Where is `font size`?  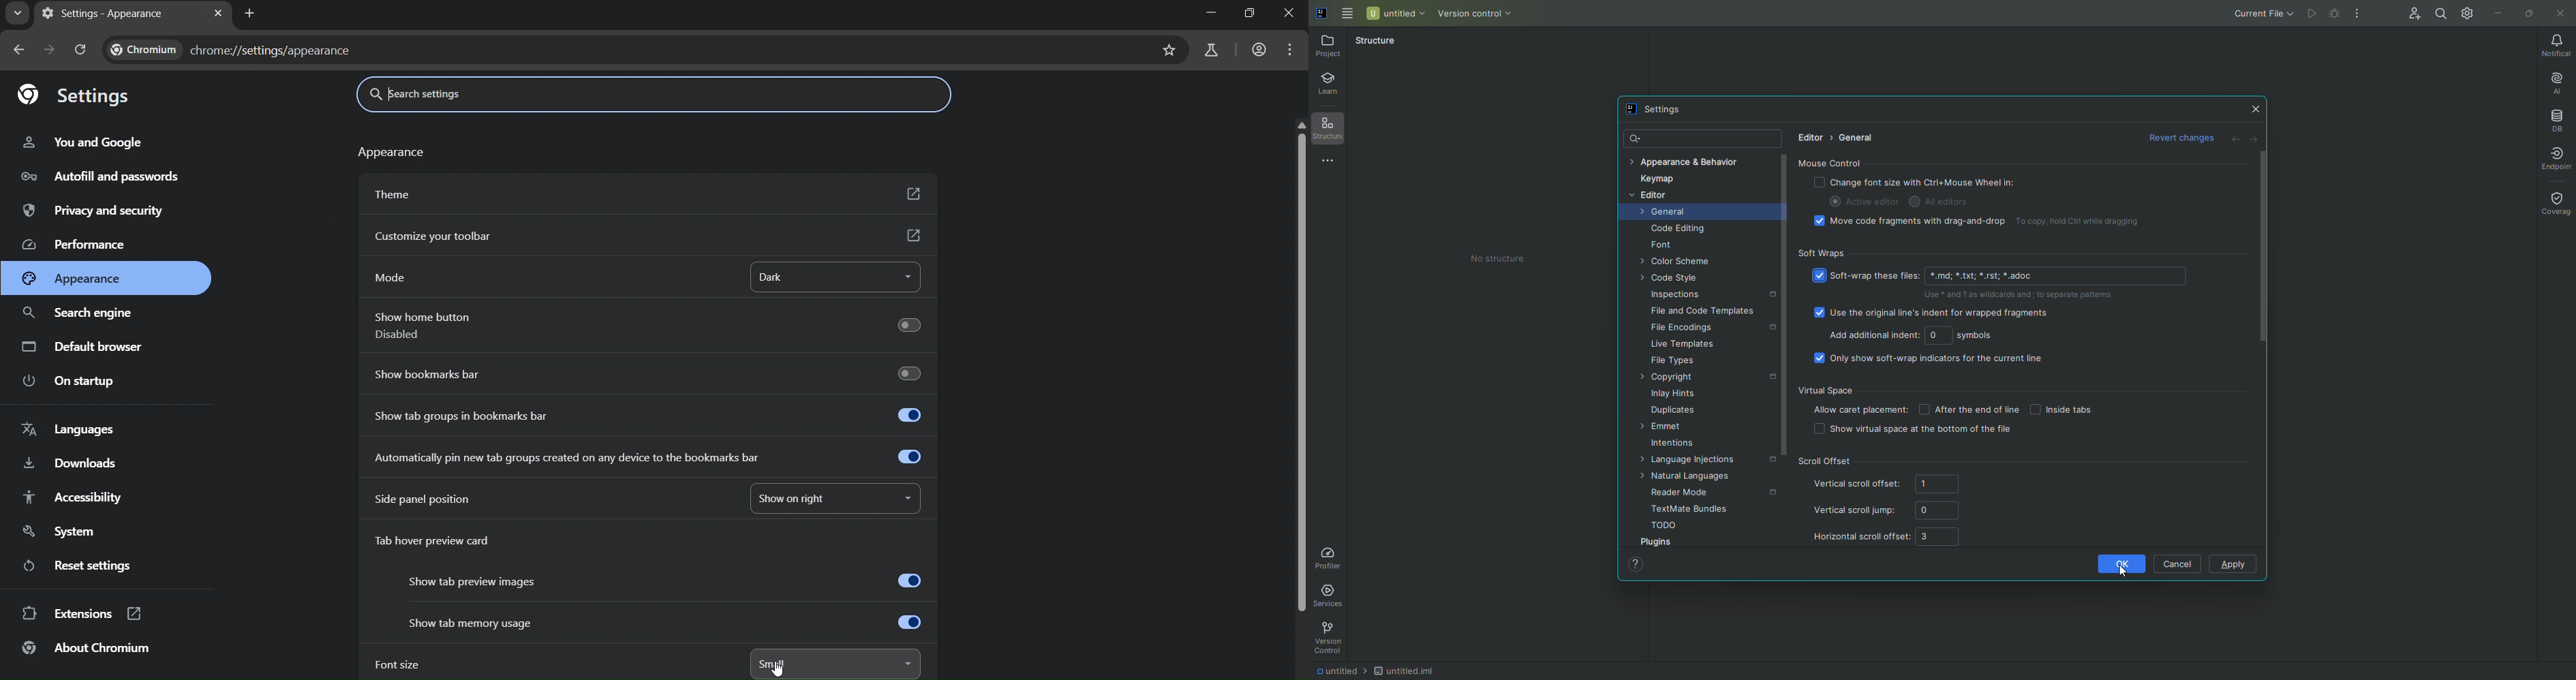 font size is located at coordinates (396, 665).